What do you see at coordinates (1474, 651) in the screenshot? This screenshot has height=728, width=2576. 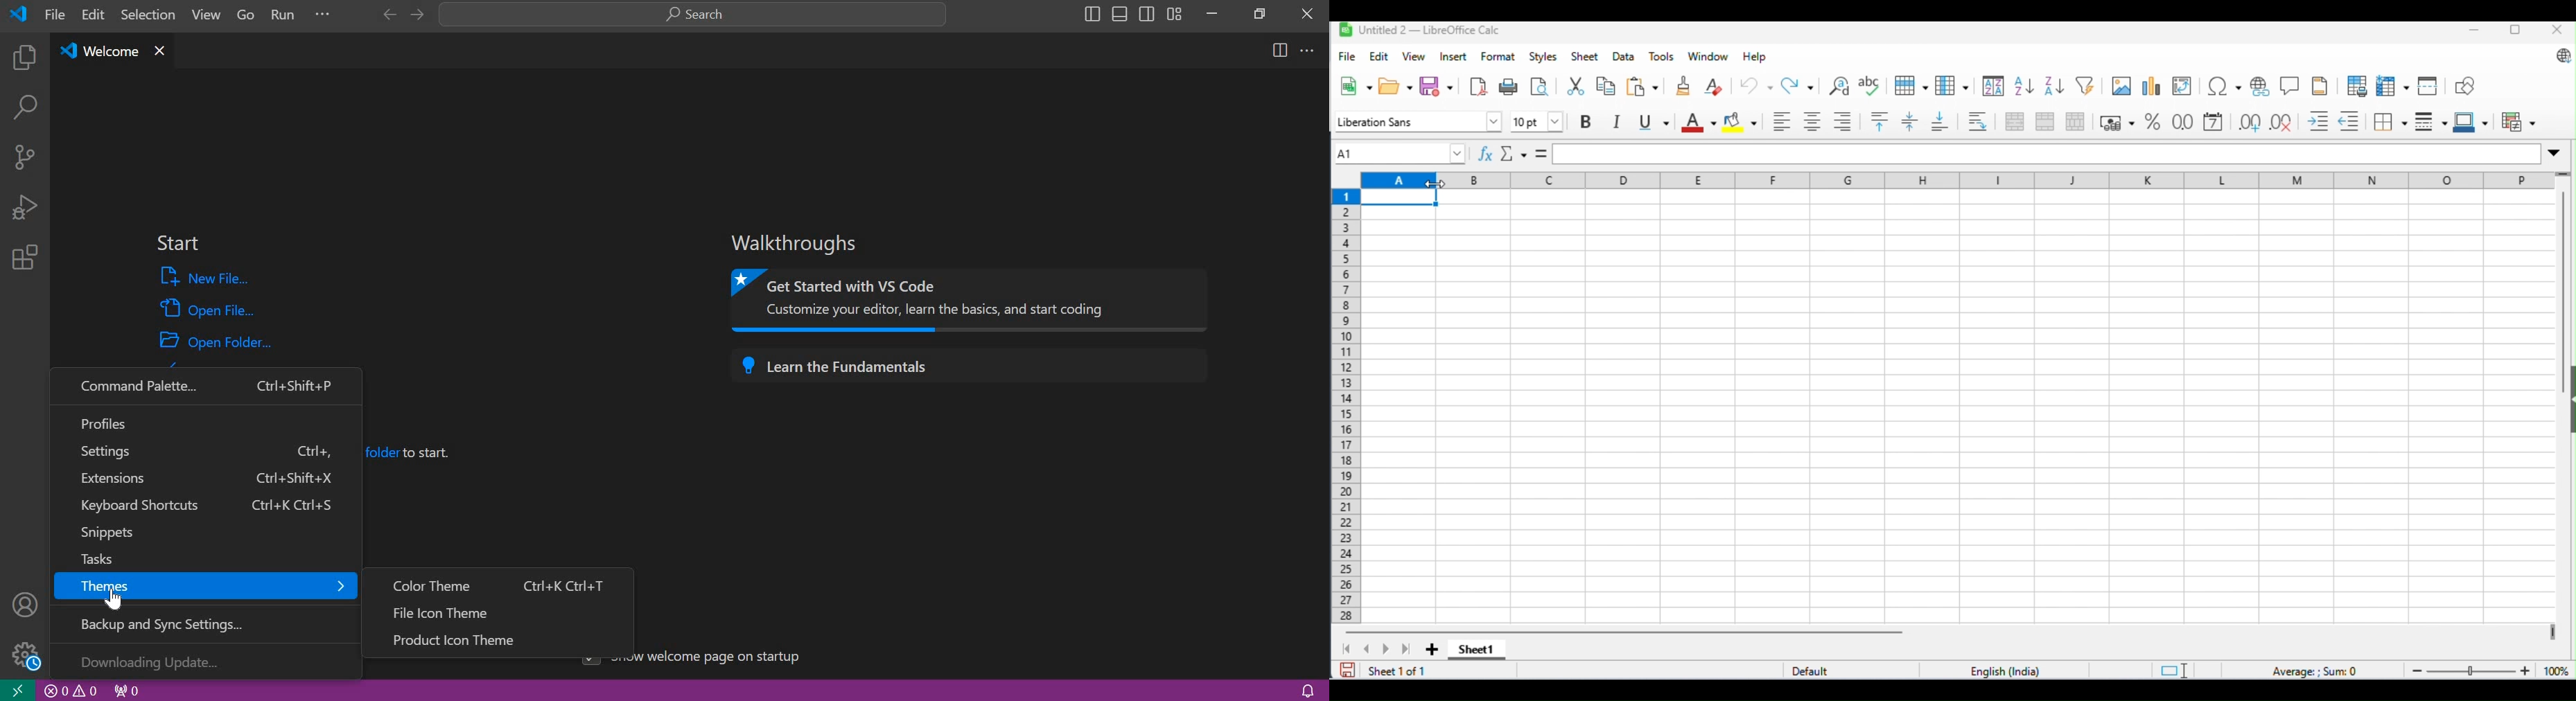 I see `sheet1` at bounding box center [1474, 651].